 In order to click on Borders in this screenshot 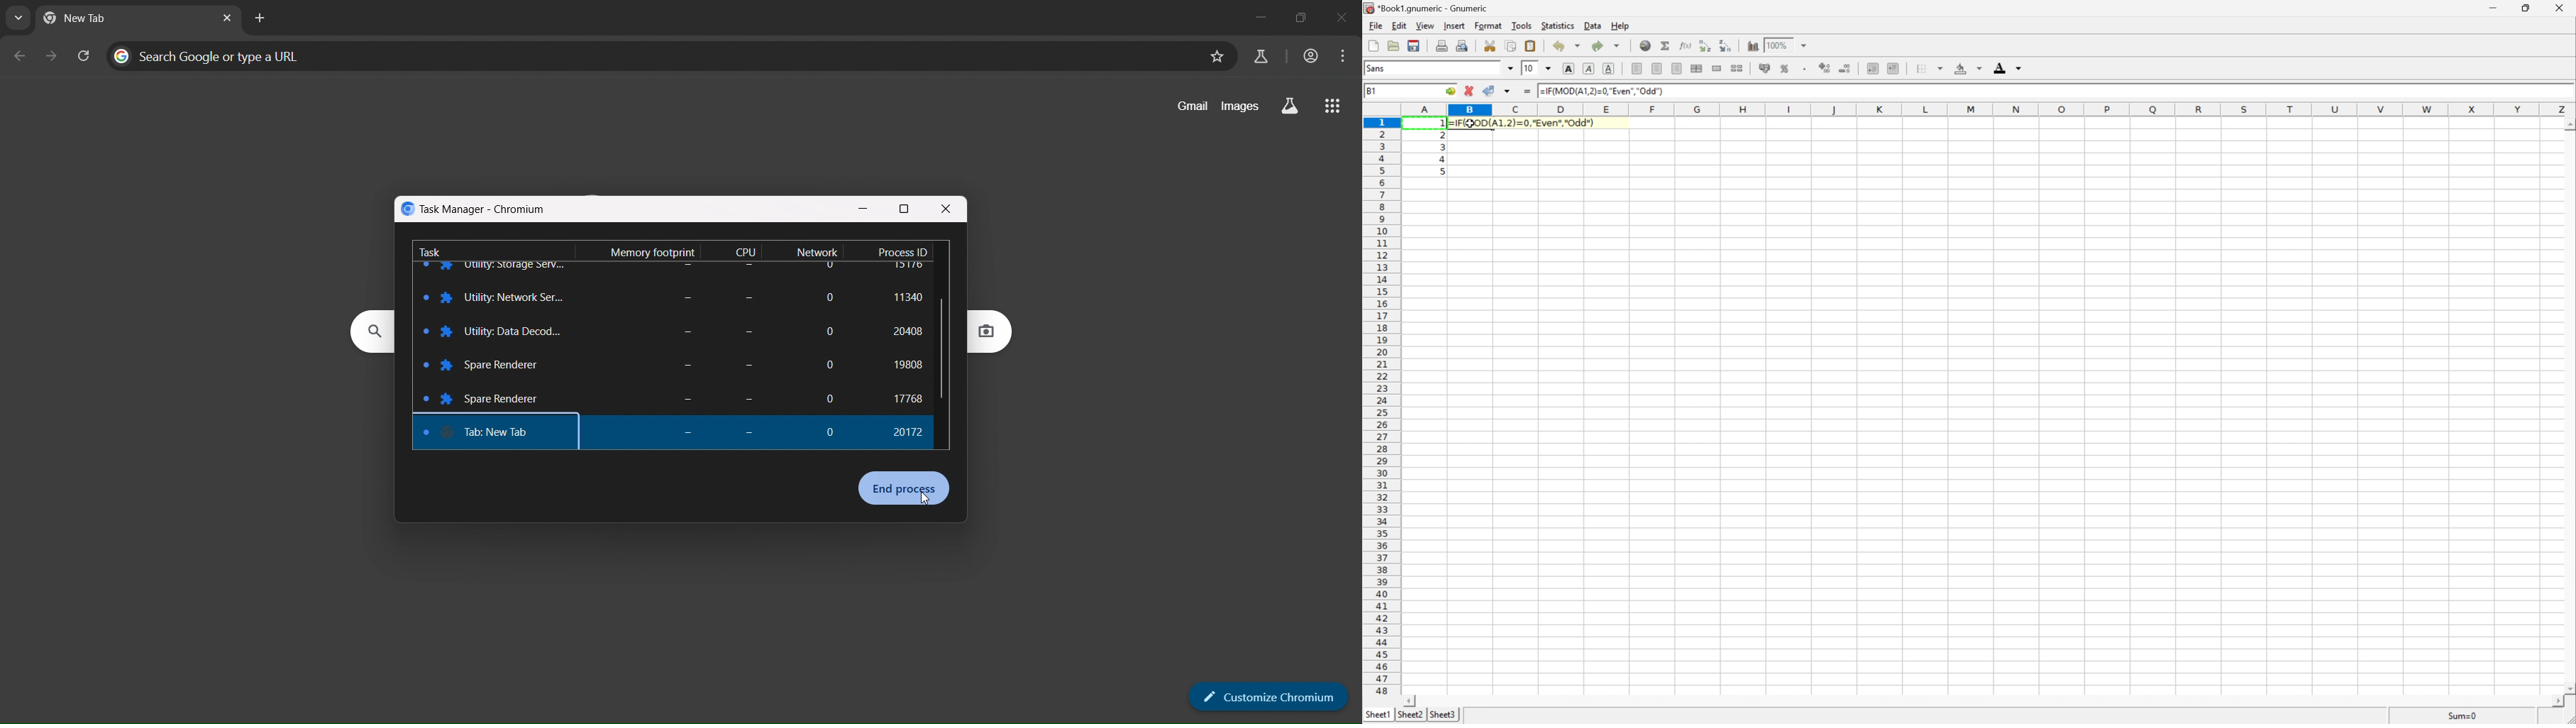, I will do `click(1927, 67)`.